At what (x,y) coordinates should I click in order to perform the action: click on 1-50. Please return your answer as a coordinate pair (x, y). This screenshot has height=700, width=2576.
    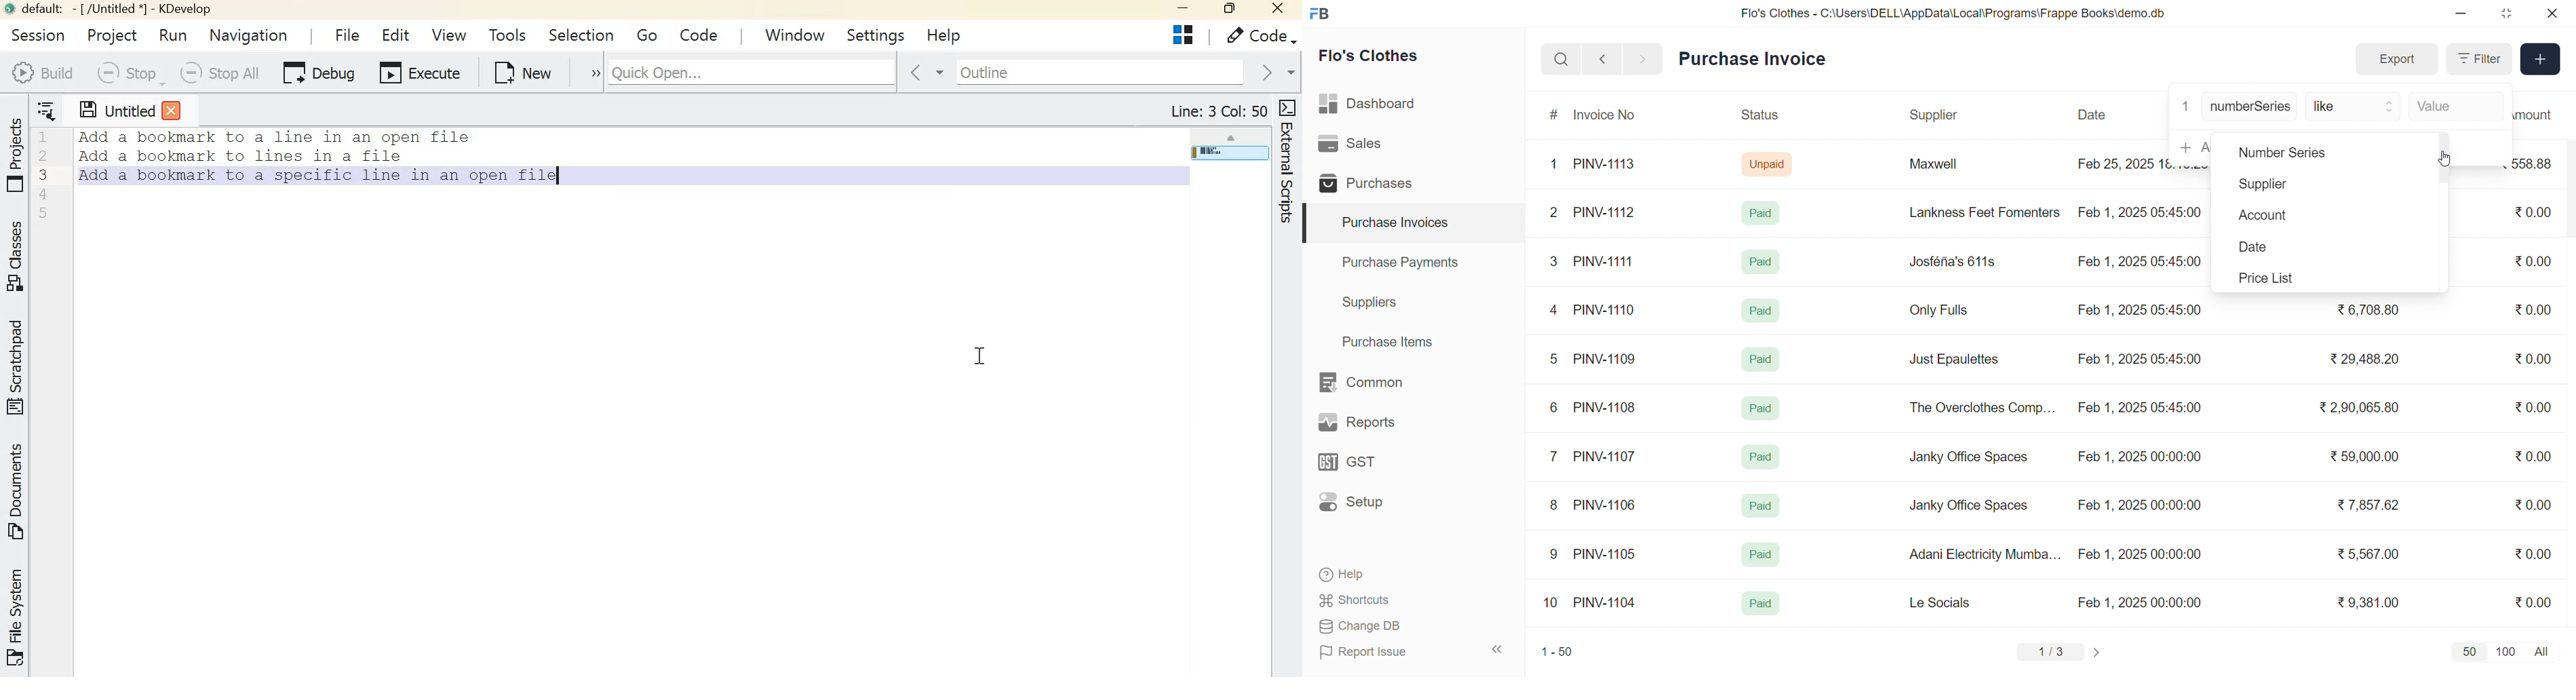
    Looking at the image, I should click on (1557, 653).